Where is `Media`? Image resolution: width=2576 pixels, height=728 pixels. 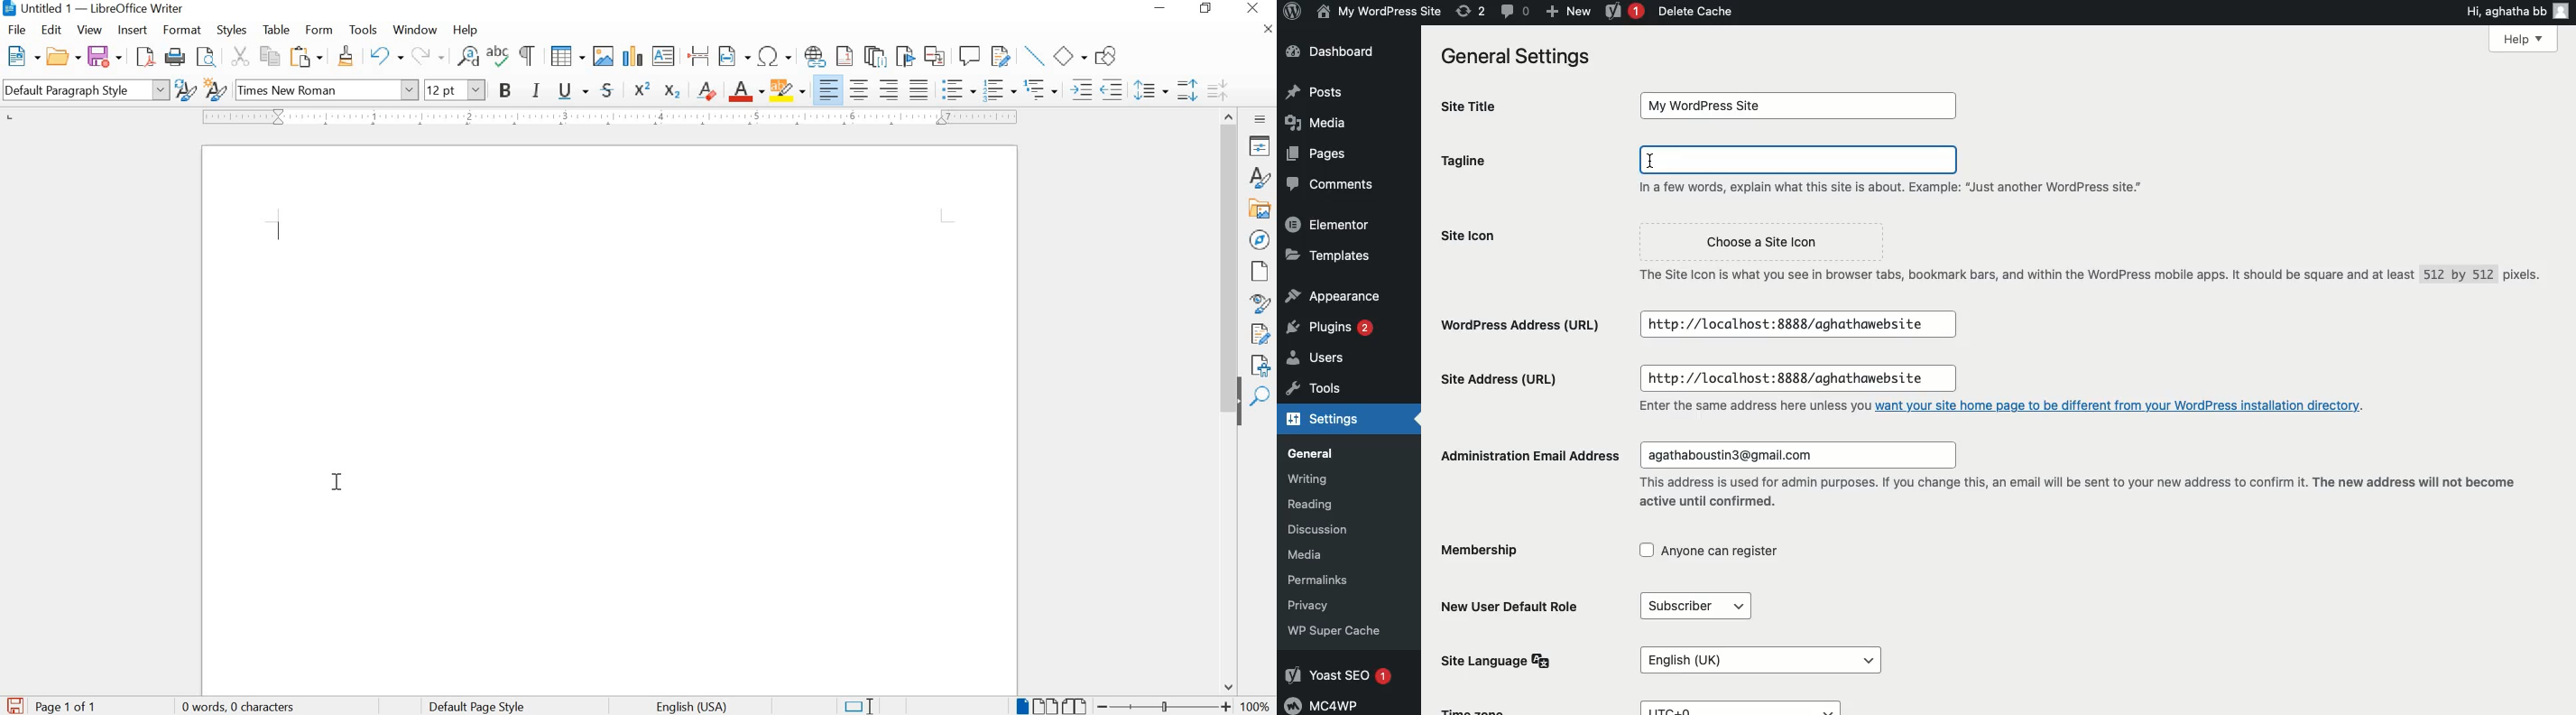
Media is located at coordinates (1323, 122).